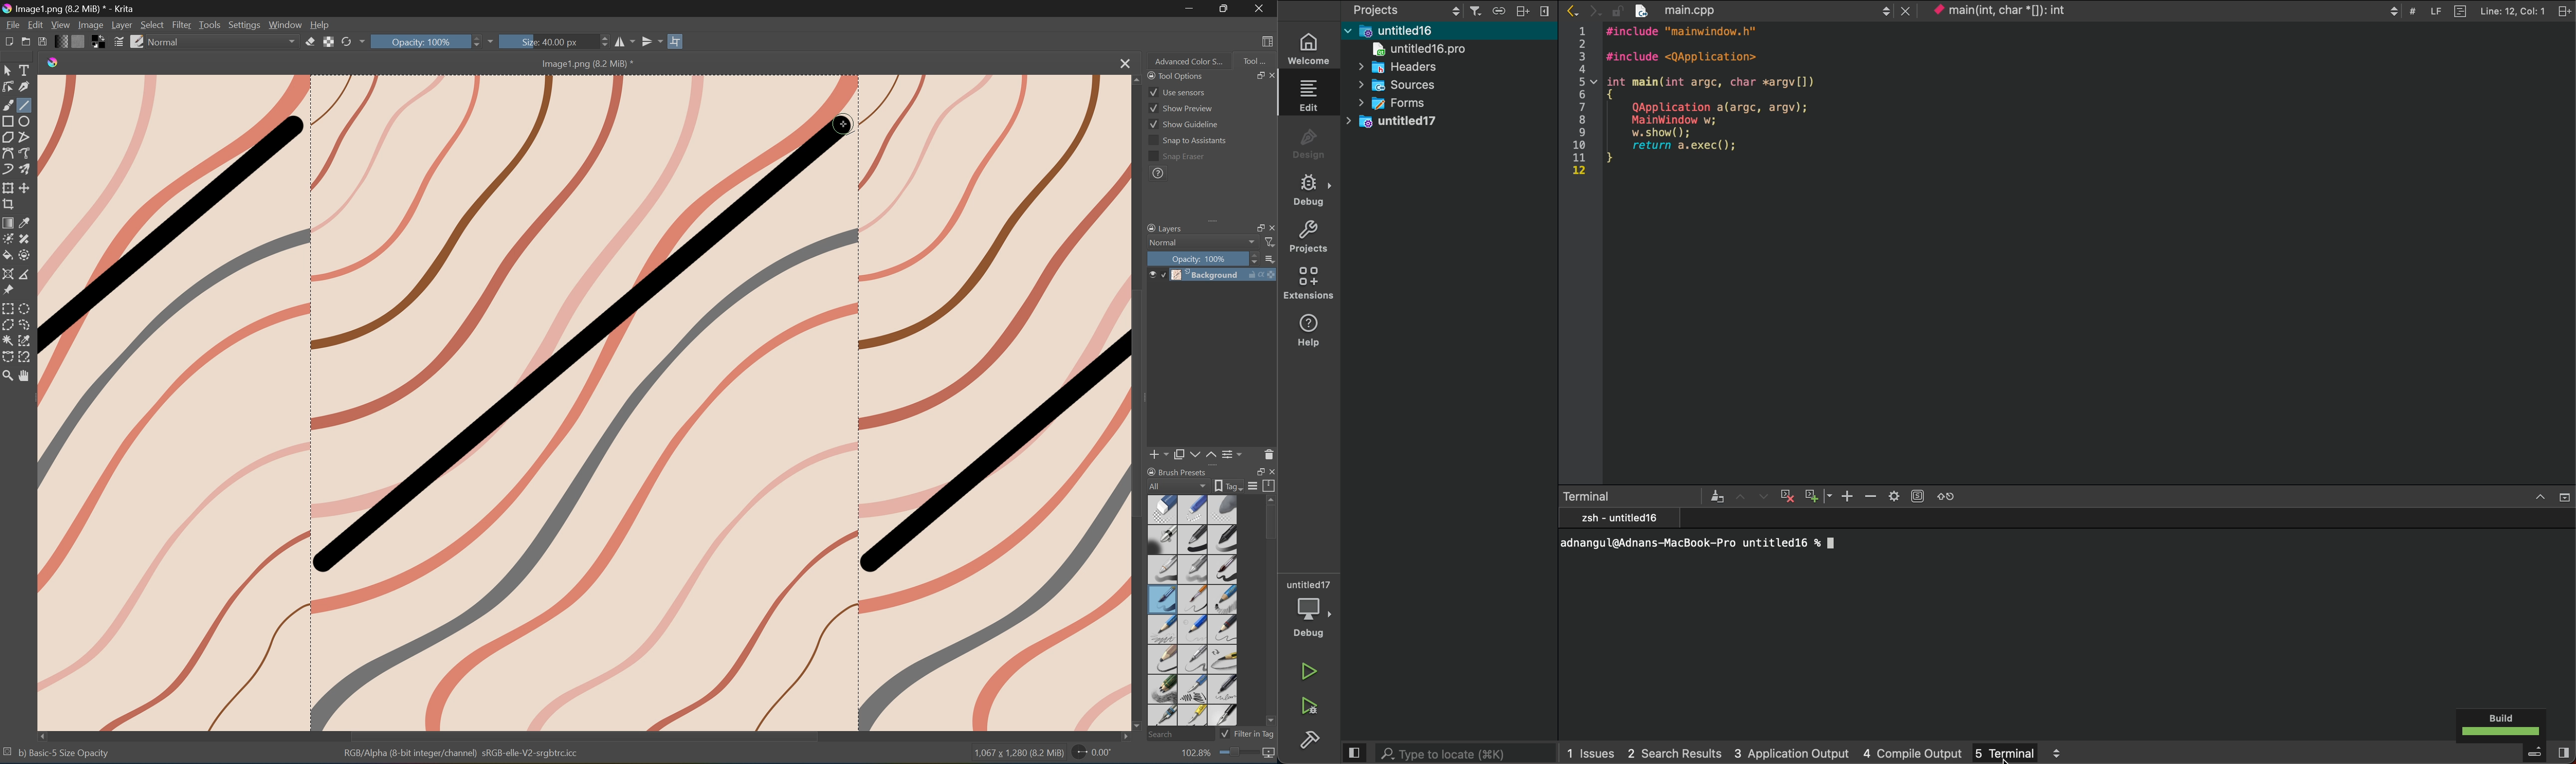  What do you see at coordinates (26, 151) in the screenshot?
I see `Freehand path tool` at bounding box center [26, 151].